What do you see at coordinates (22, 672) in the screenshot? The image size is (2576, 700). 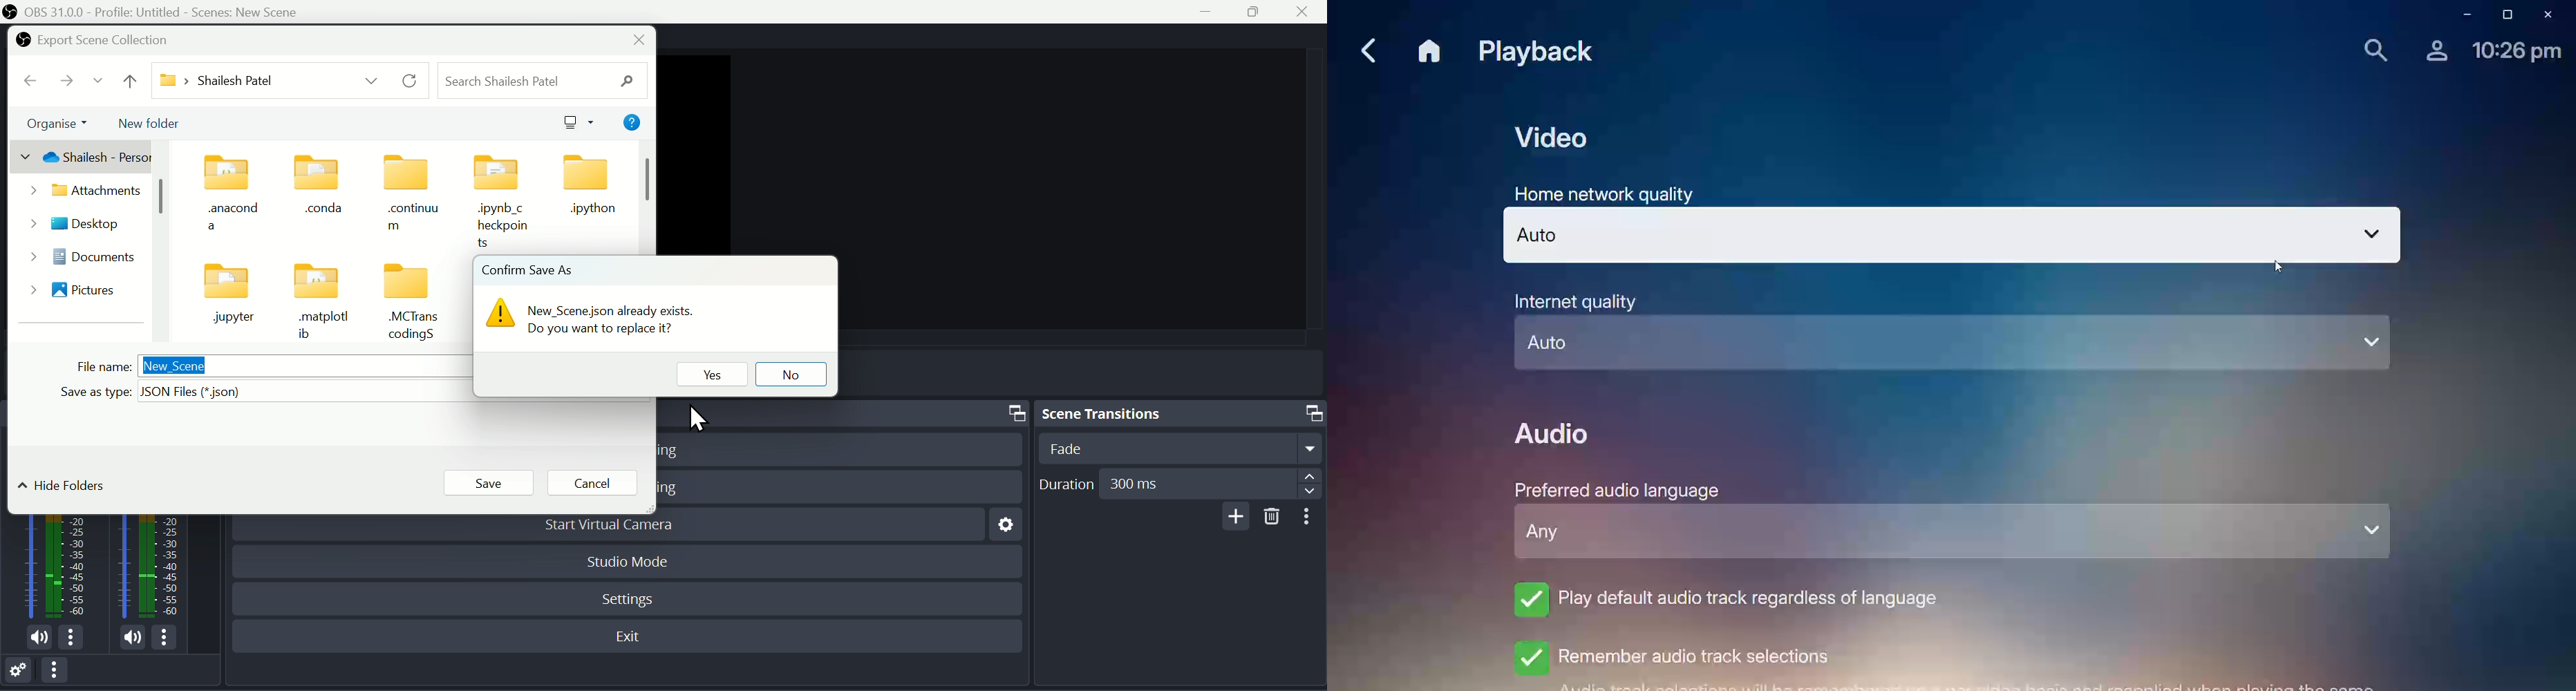 I see `Settings` at bounding box center [22, 672].